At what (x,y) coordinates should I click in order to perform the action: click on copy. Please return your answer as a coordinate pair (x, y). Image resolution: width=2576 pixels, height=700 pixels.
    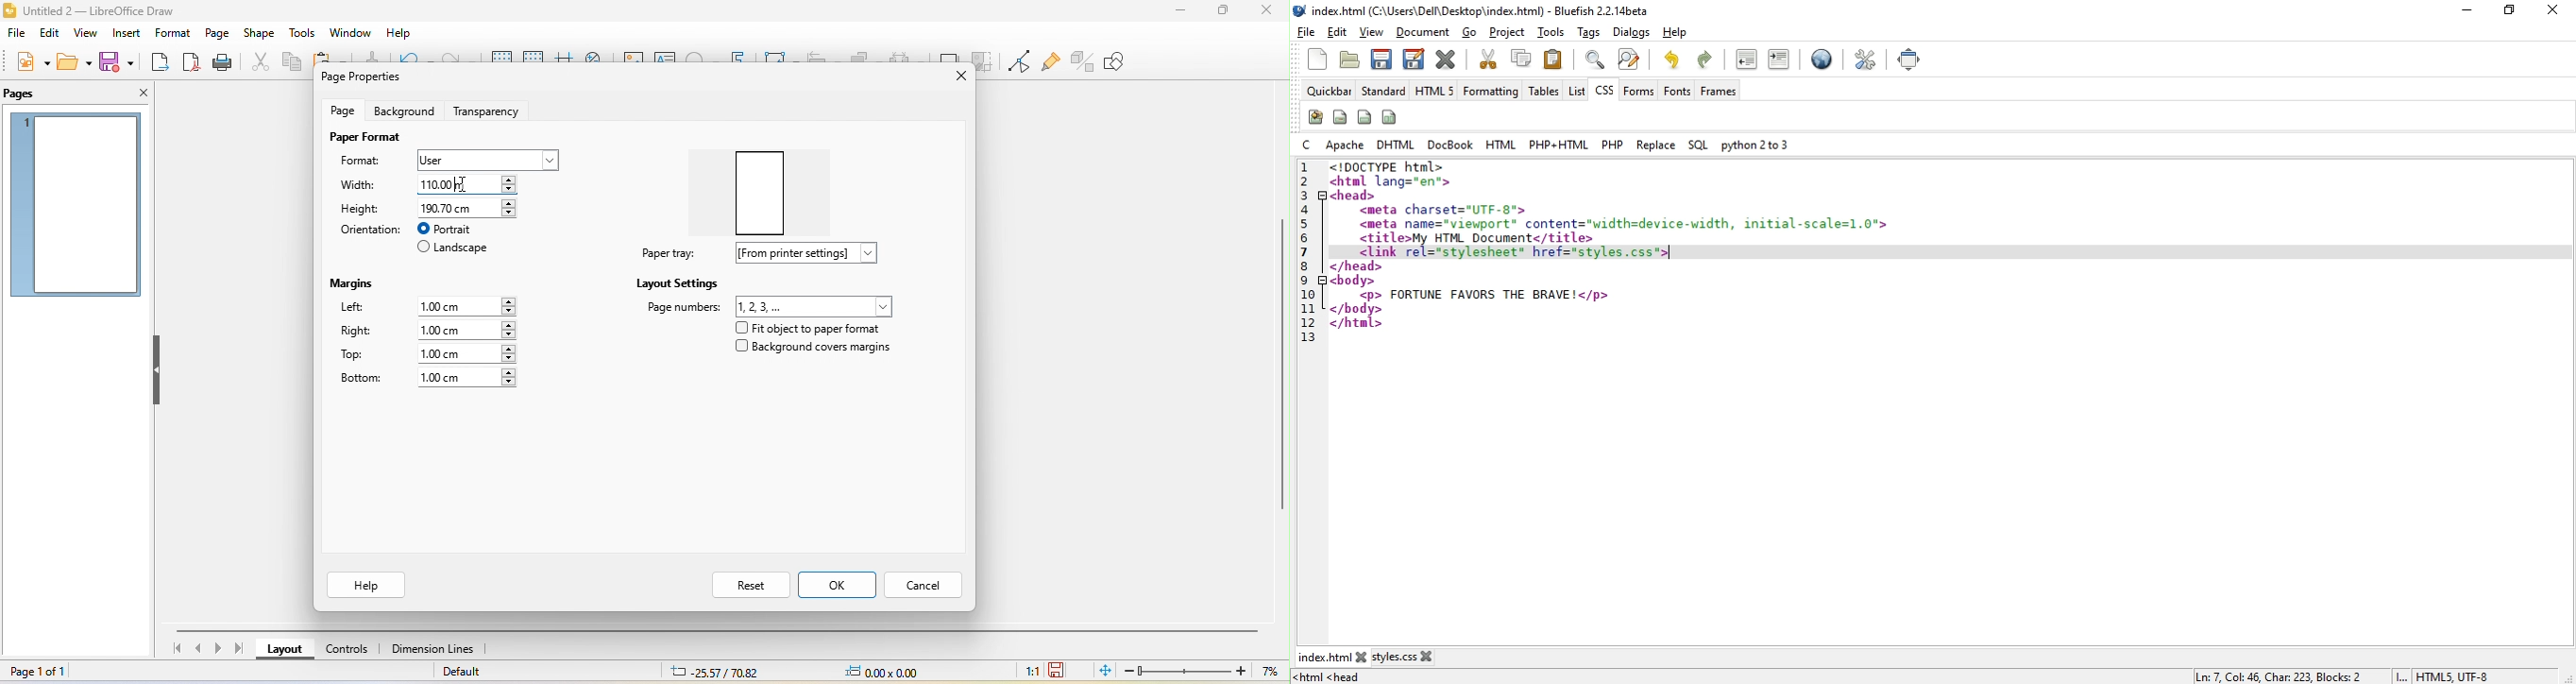
    Looking at the image, I should click on (291, 64).